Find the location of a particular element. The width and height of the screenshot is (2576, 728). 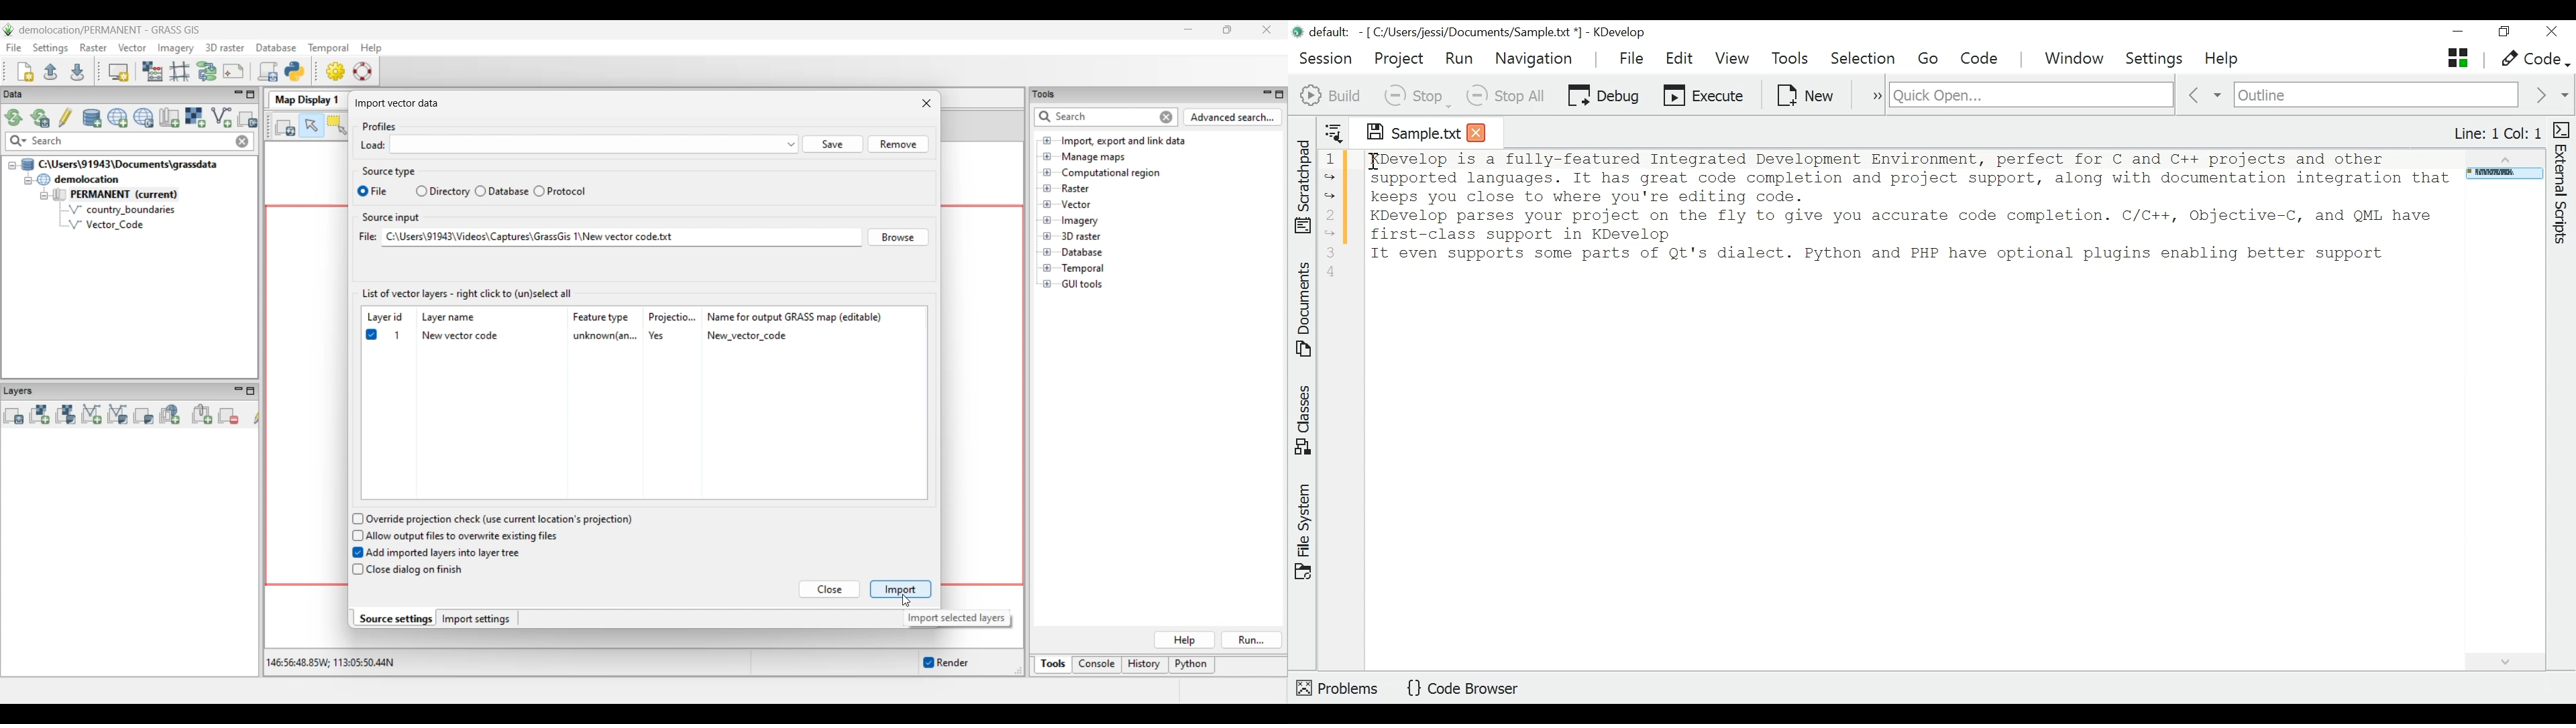

Documents is located at coordinates (1305, 312).